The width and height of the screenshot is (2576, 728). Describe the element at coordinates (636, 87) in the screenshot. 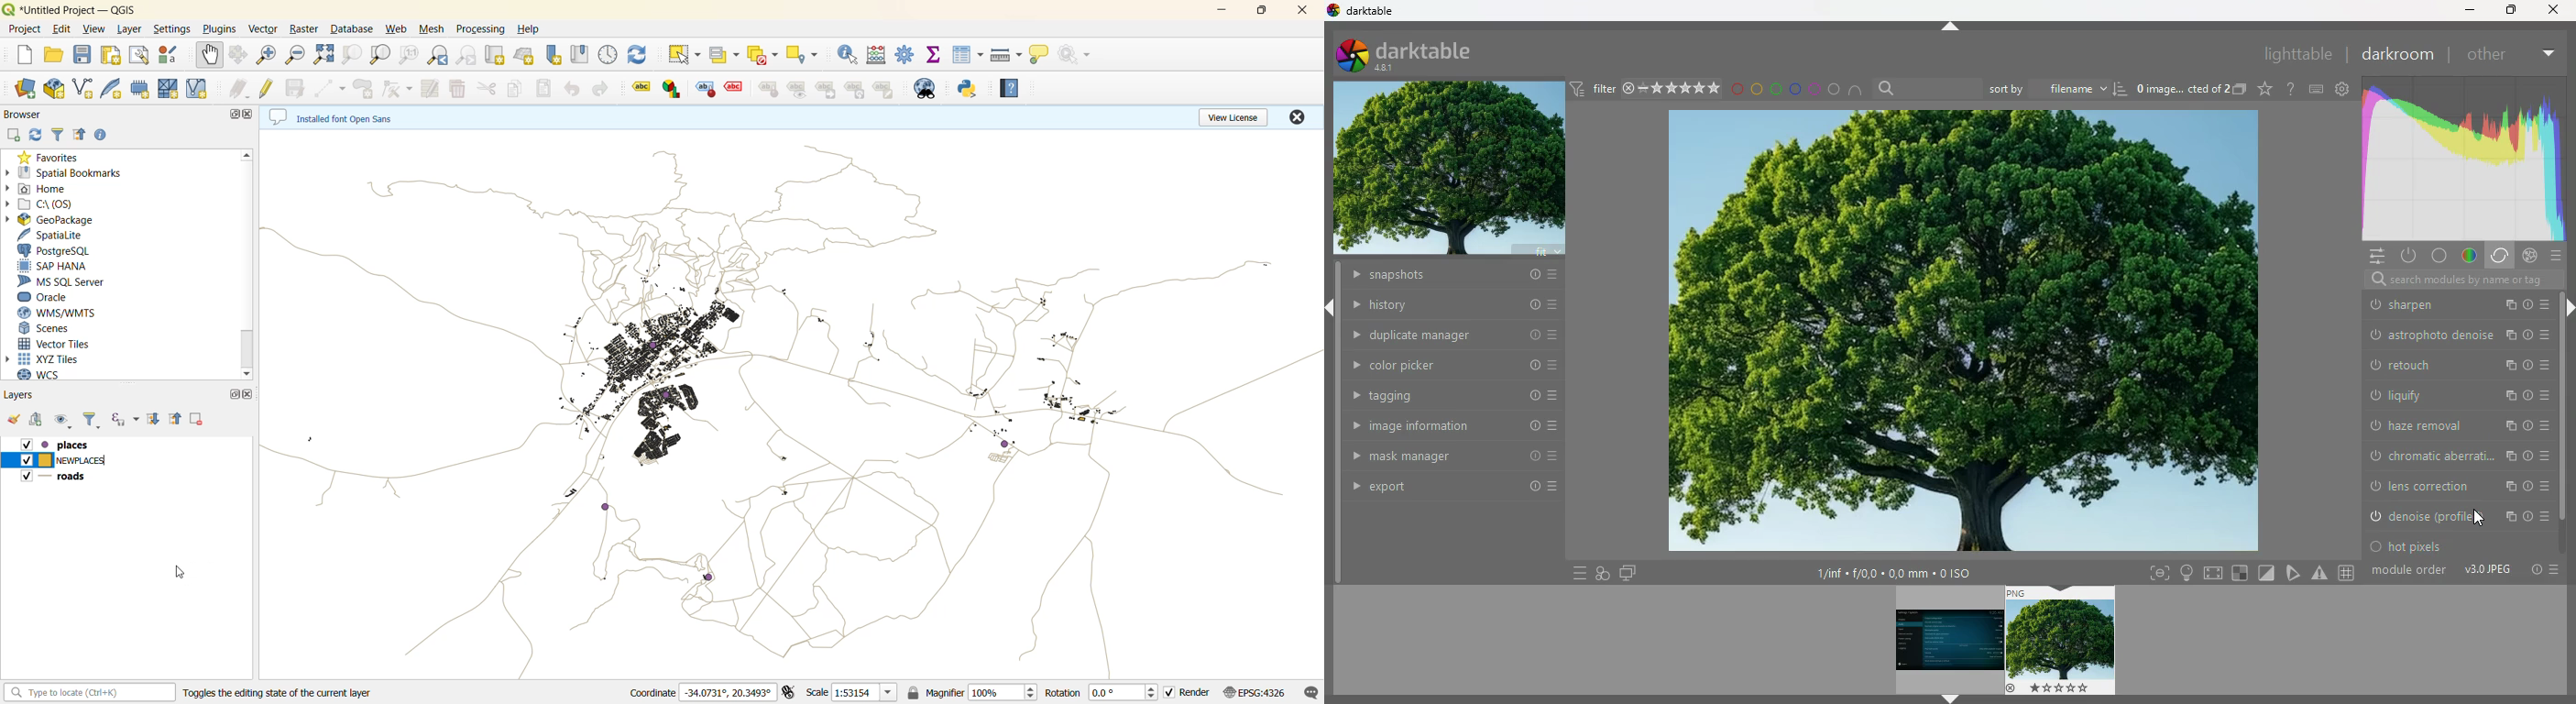

I see `label` at that location.